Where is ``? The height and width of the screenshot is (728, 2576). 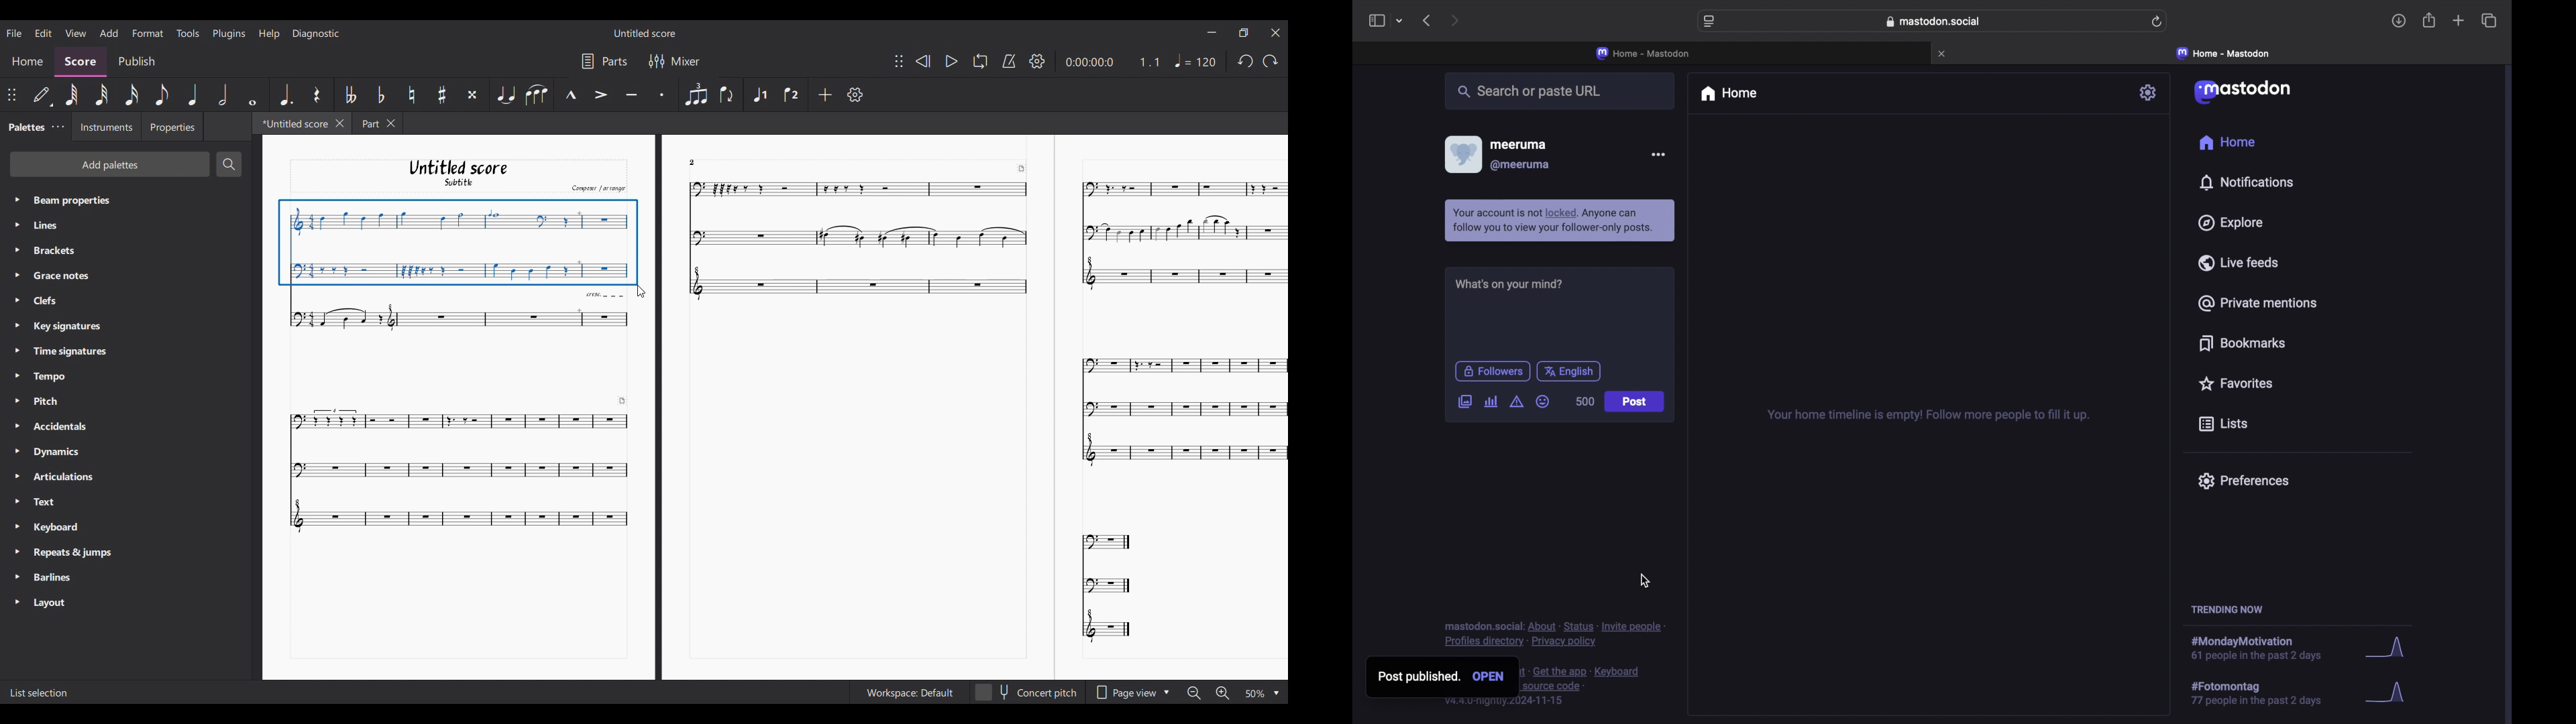
 is located at coordinates (1106, 584).